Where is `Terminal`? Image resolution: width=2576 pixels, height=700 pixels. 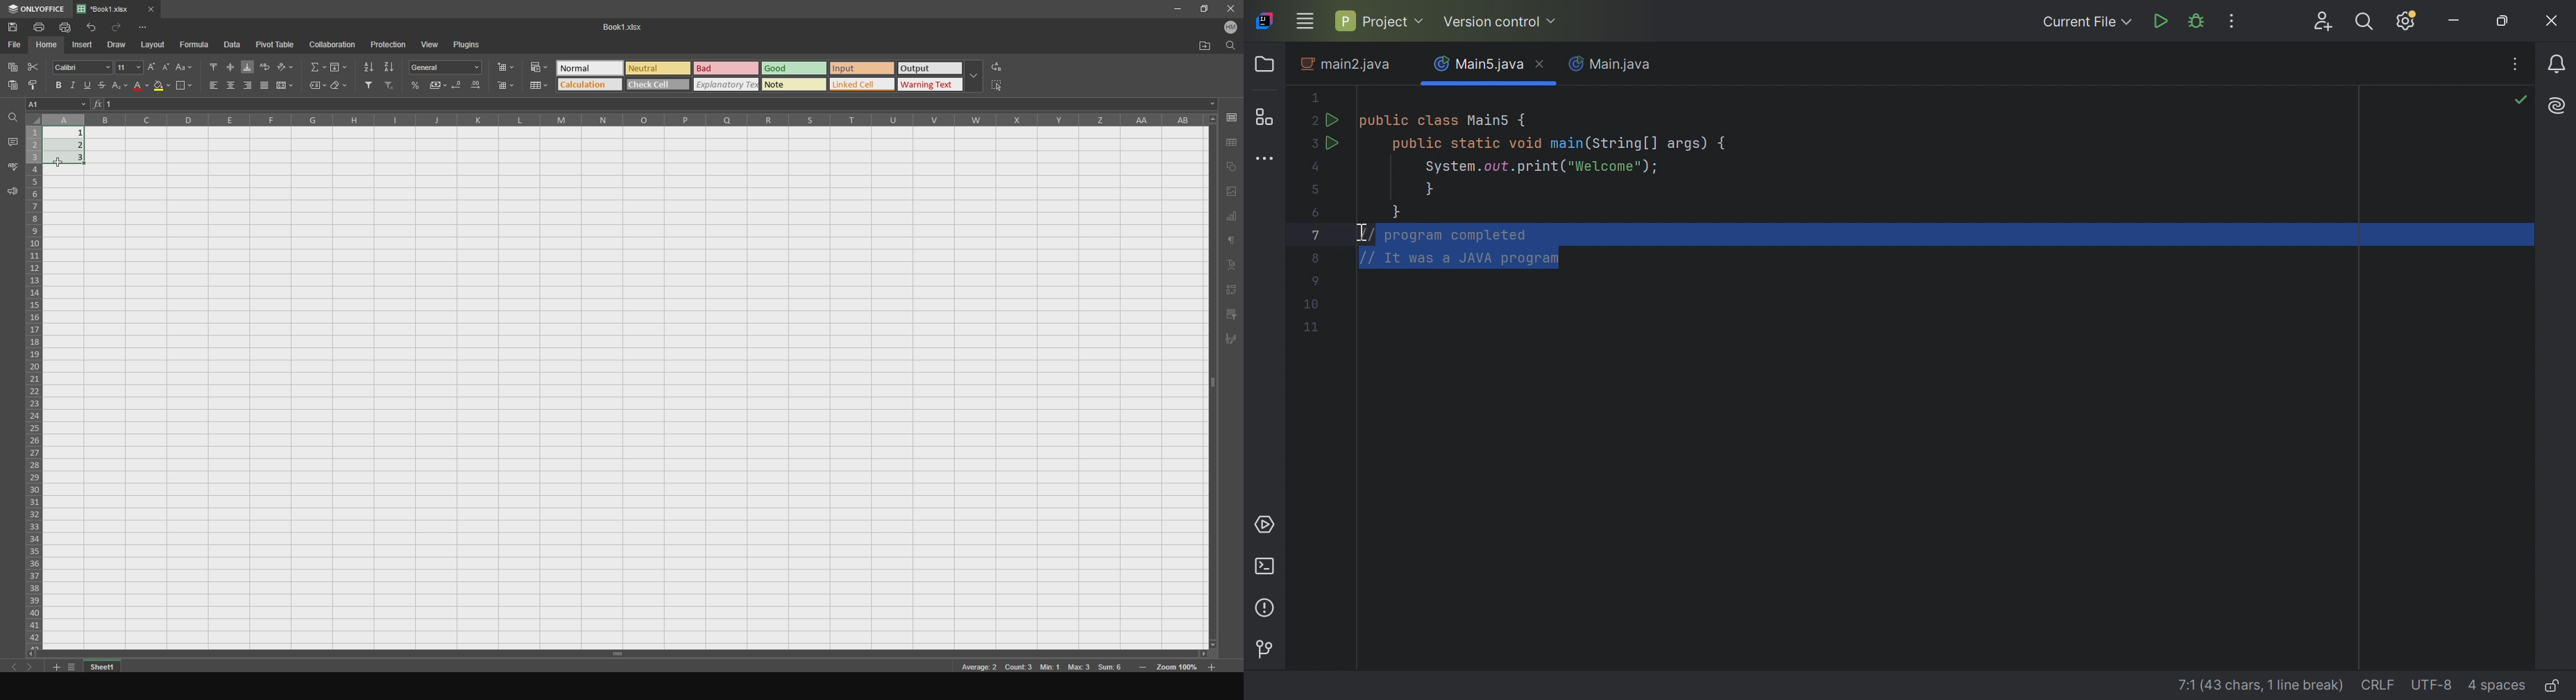
Terminal is located at coordinates (1267, 566).